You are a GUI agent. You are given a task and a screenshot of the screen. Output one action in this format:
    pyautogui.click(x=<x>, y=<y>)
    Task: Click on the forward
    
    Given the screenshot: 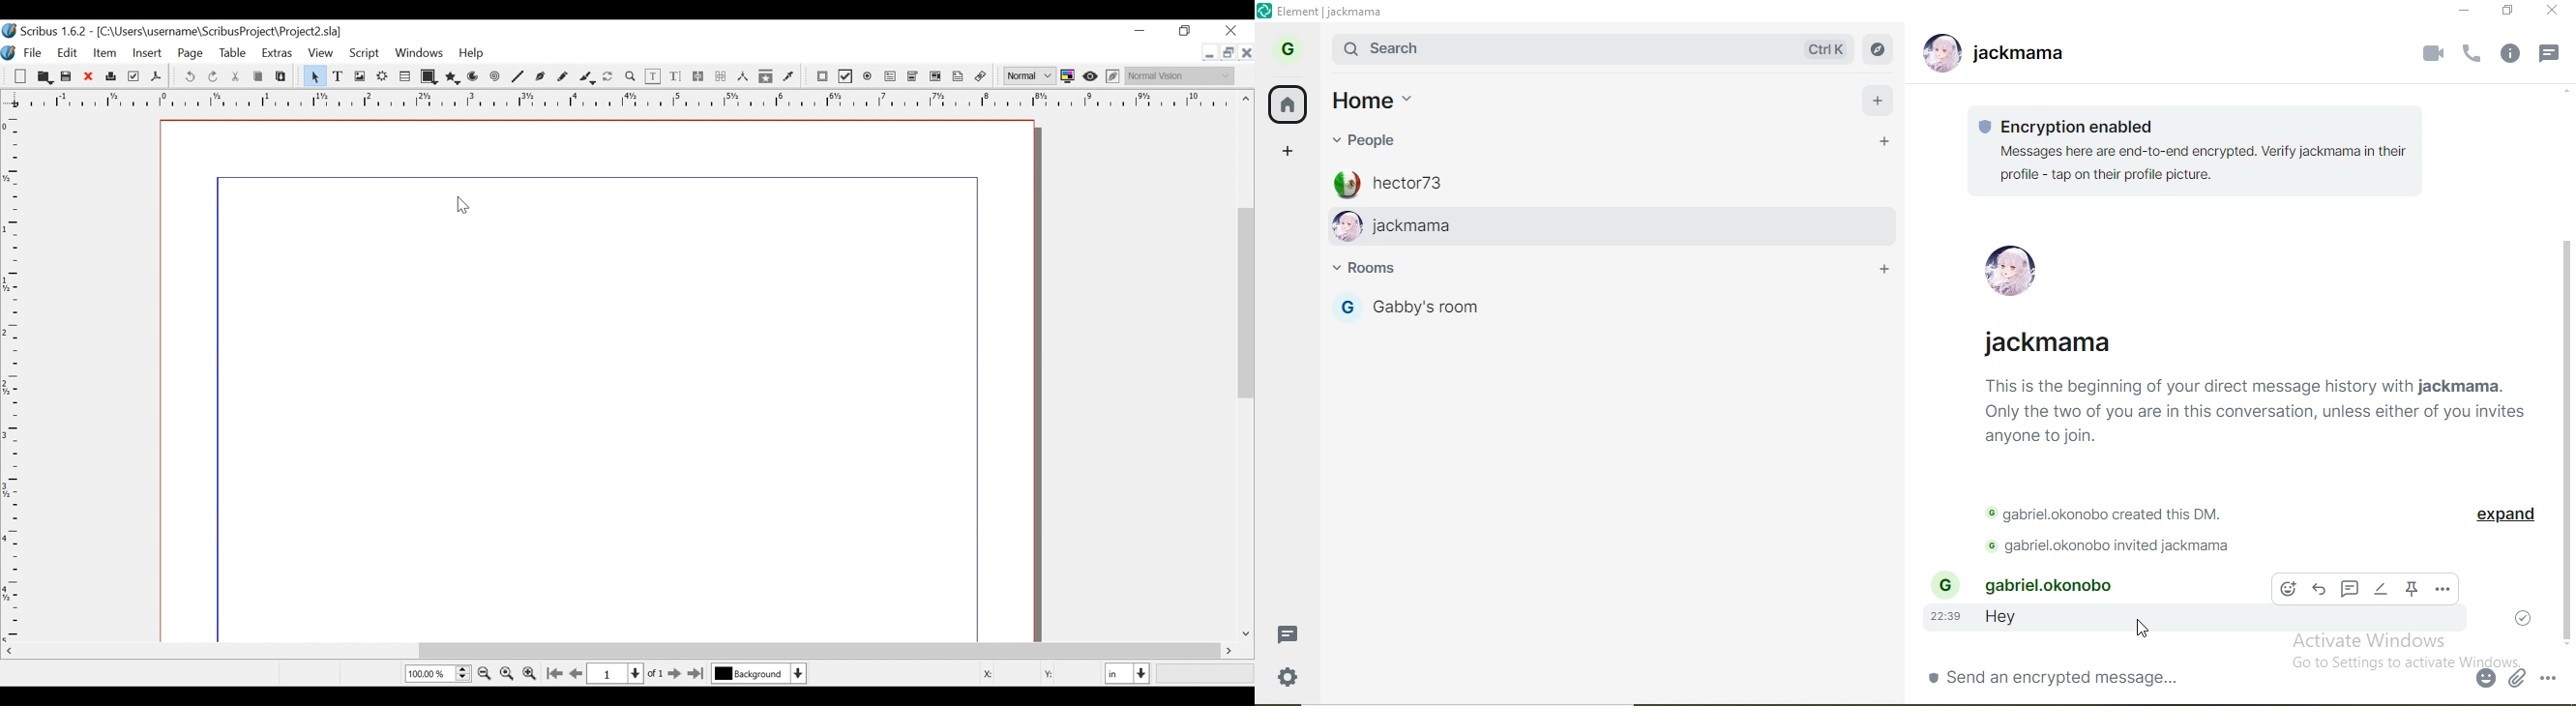 What is the action you would take?
    pyautogui.click(x=2320, y=590)
    